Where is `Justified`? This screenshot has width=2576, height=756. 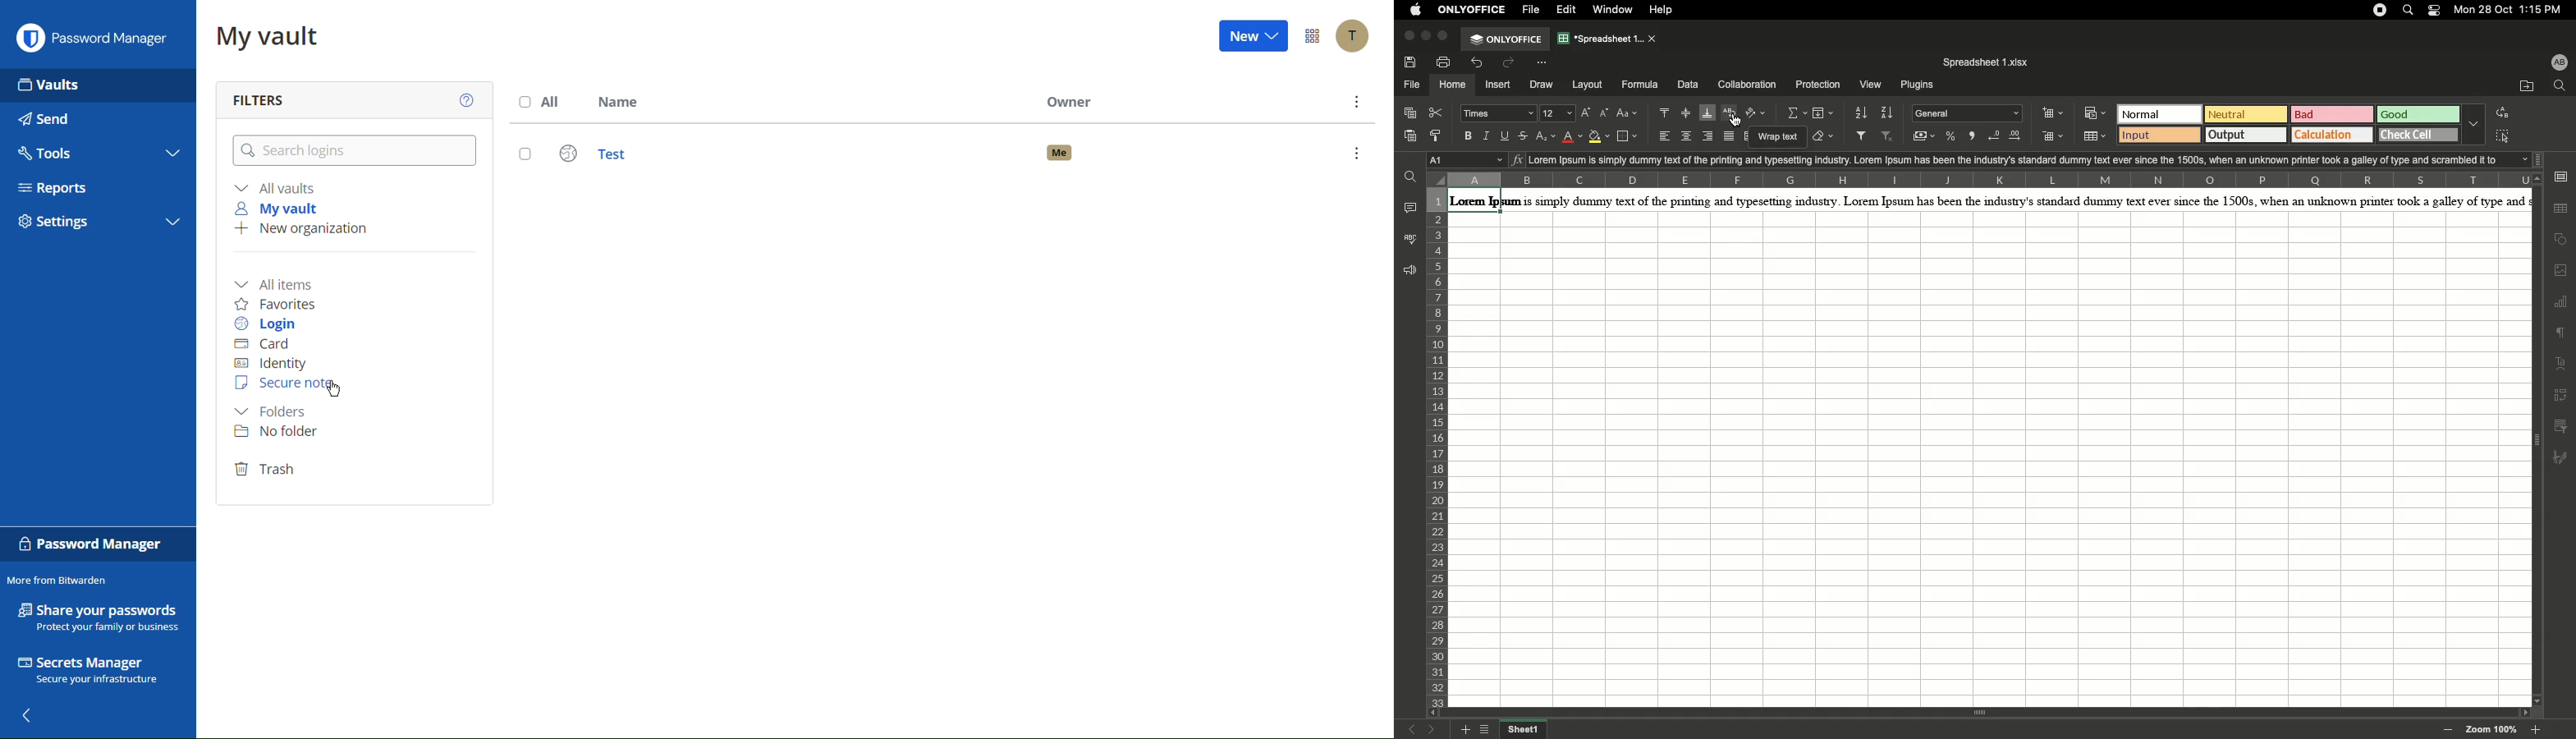 Justified is located at coordinates (1732, 135).